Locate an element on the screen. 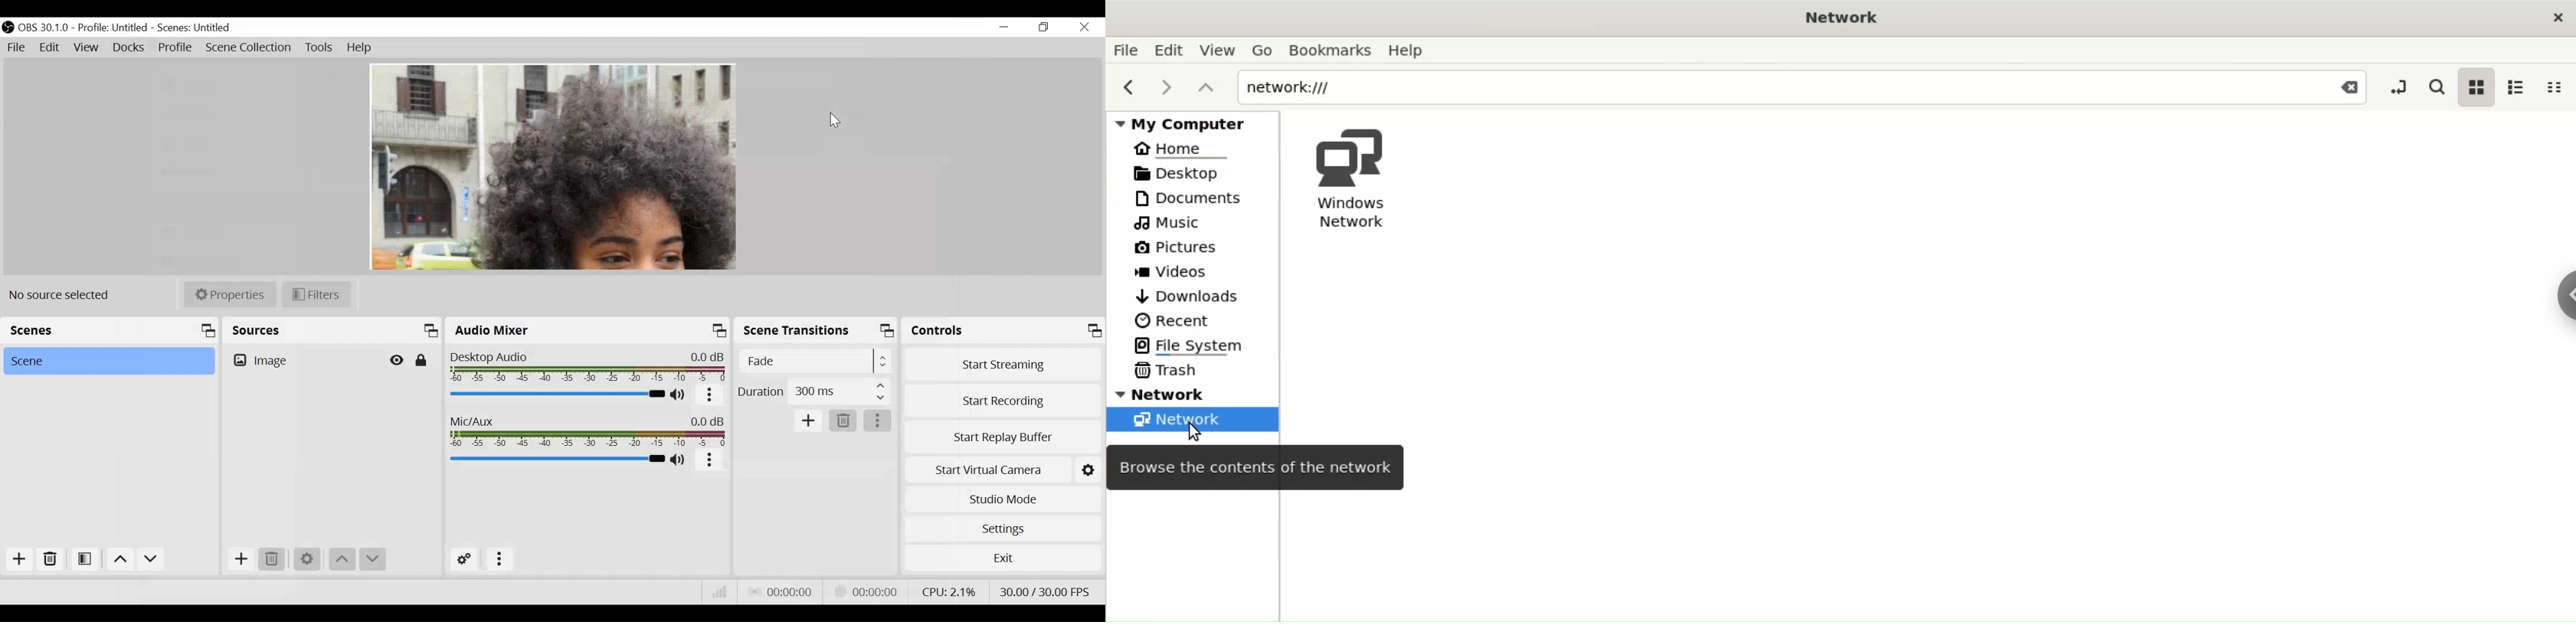 This screenshot has width=2576, height=644. Mic/Aux  is located at coordinates (588, 433).